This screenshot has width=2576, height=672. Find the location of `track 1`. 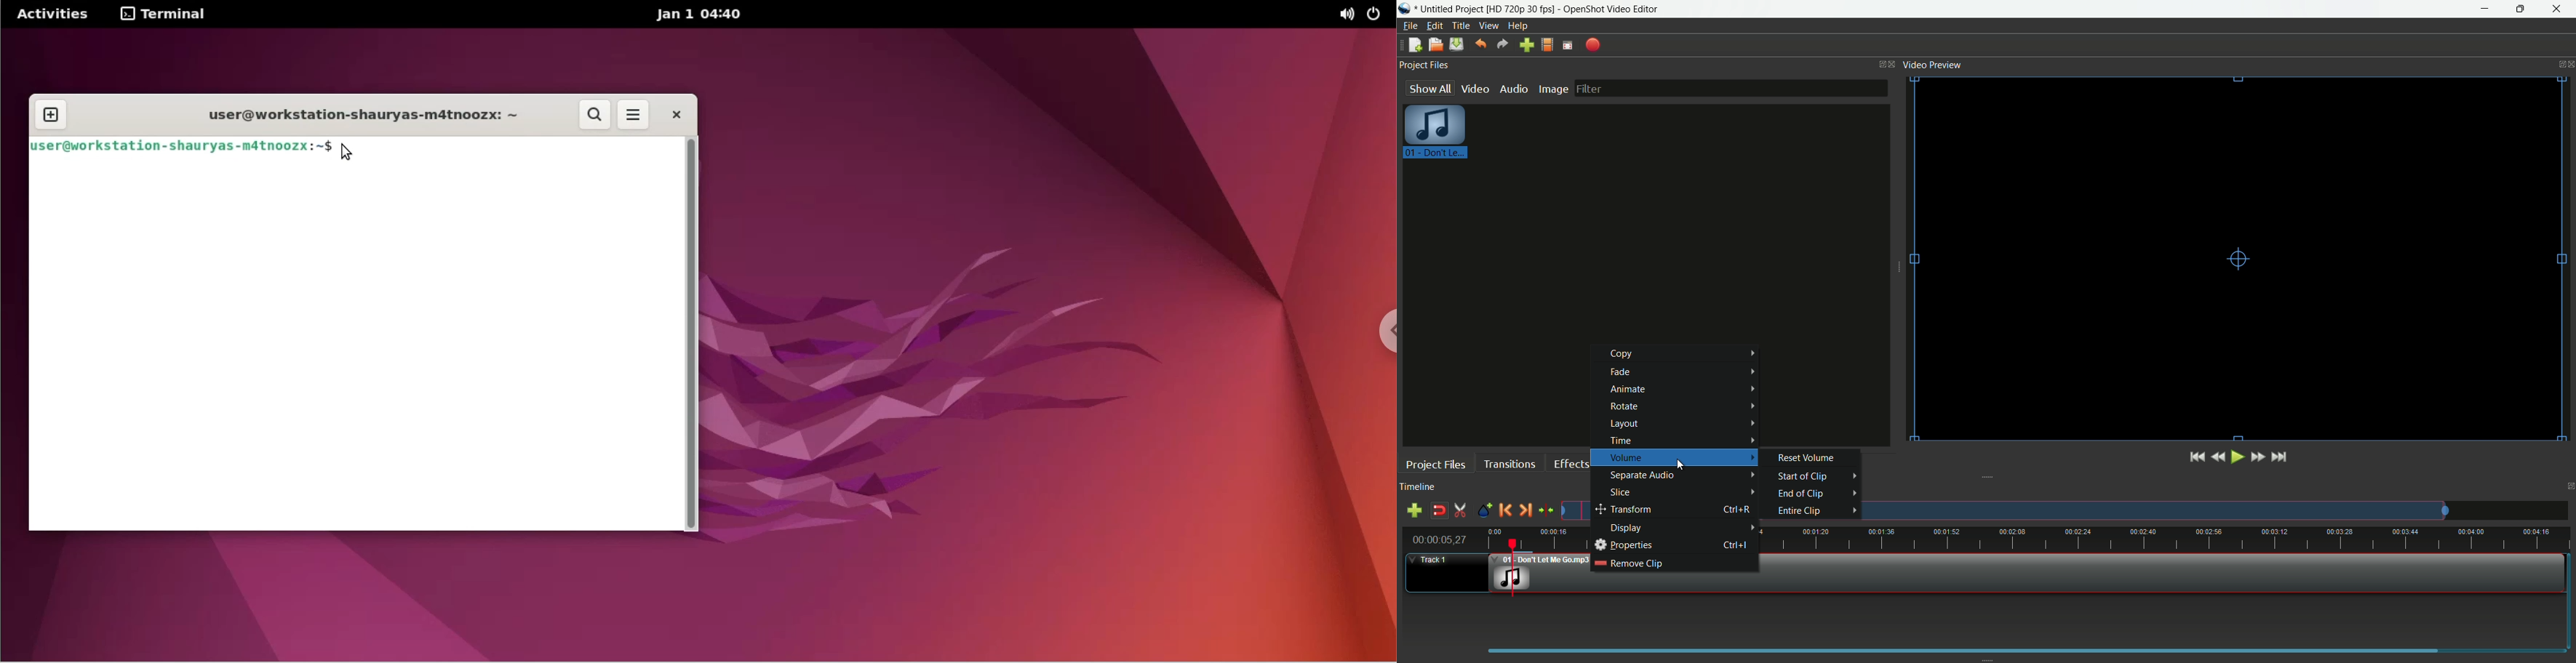

track 1 is located at coordinates (1429, 560).